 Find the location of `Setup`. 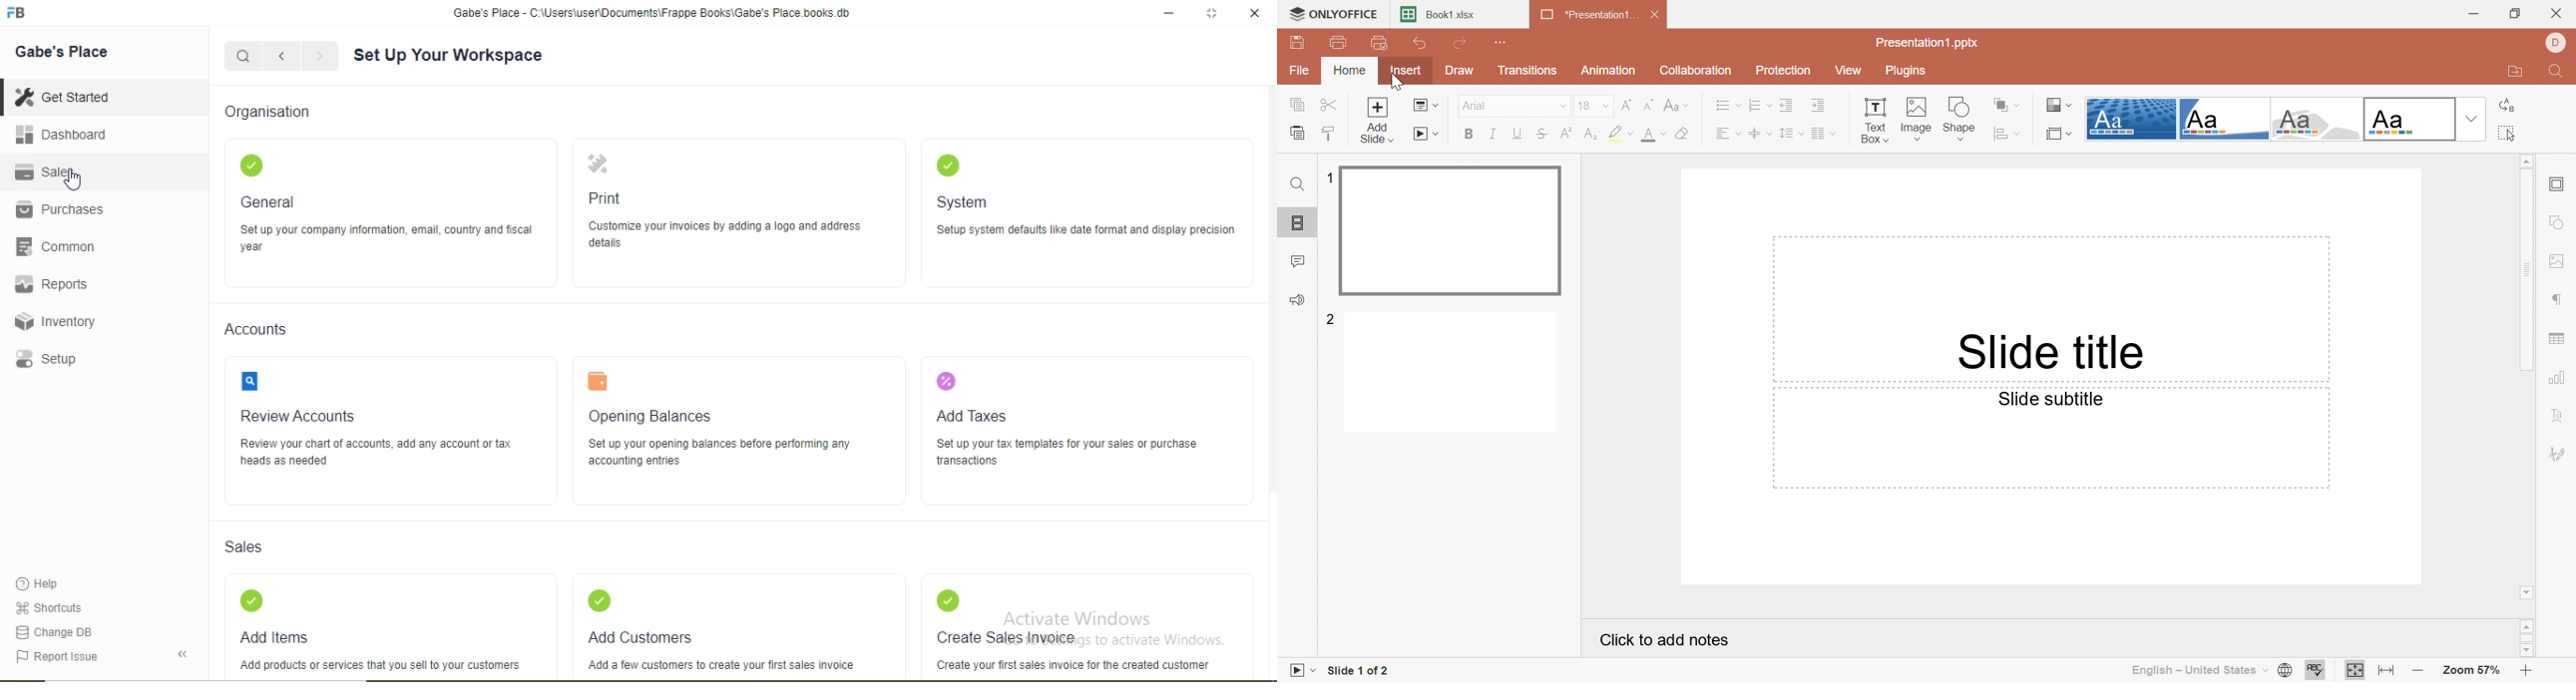

Setup is located at coordinates (58, 361).